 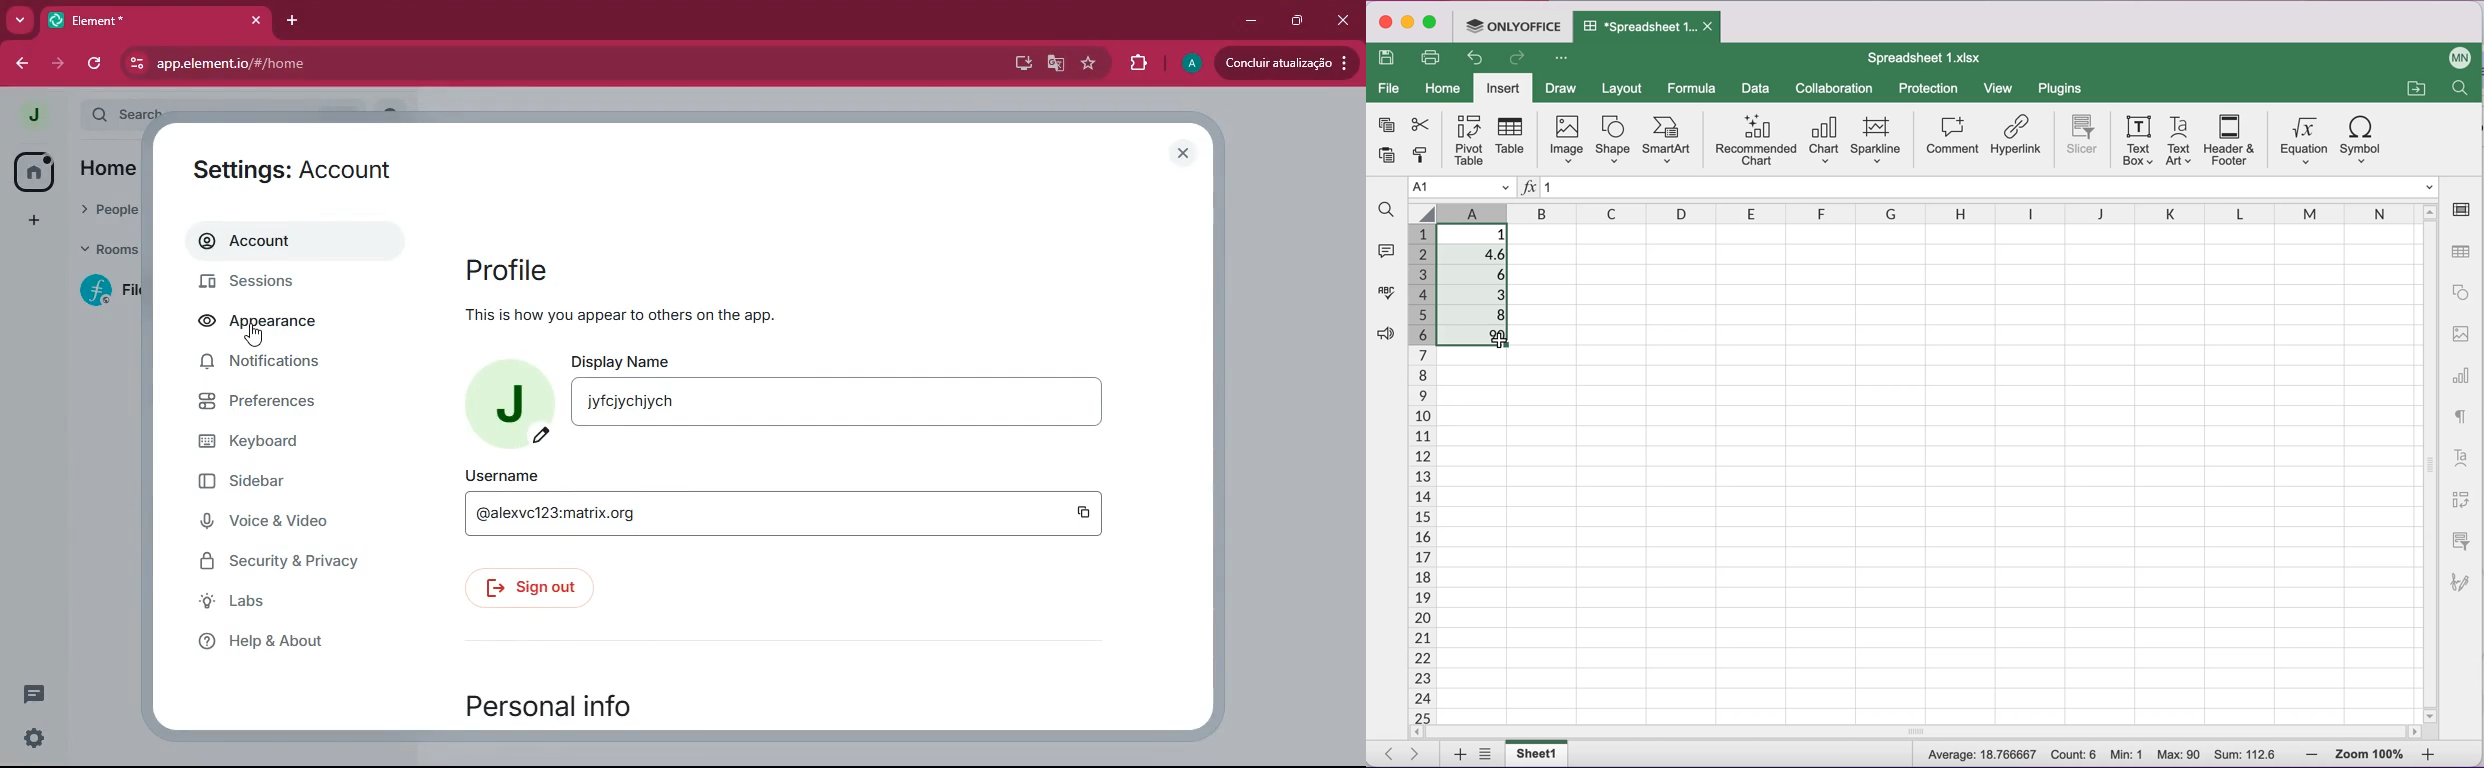 What do you see at coordinates (1914, 211) in the screenshot?
I see `columns` at bounding box center [1914, 211].